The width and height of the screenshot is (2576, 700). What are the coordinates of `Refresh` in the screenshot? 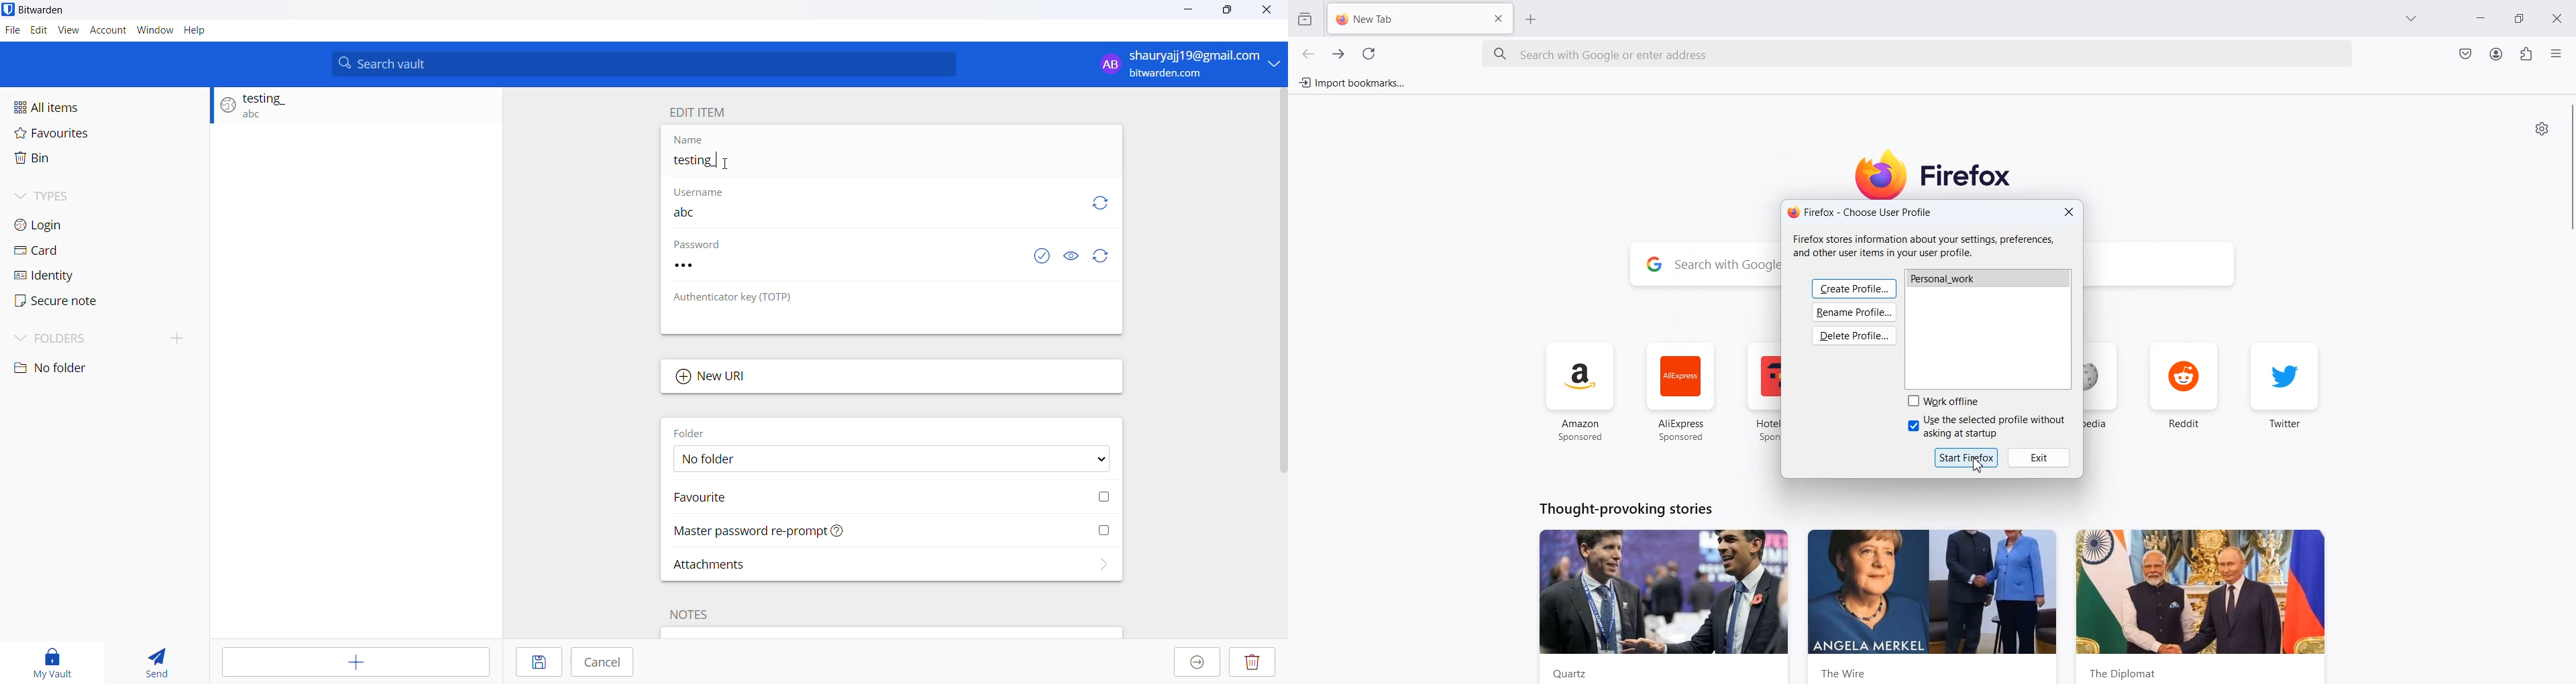 It's located at (1368, 54).